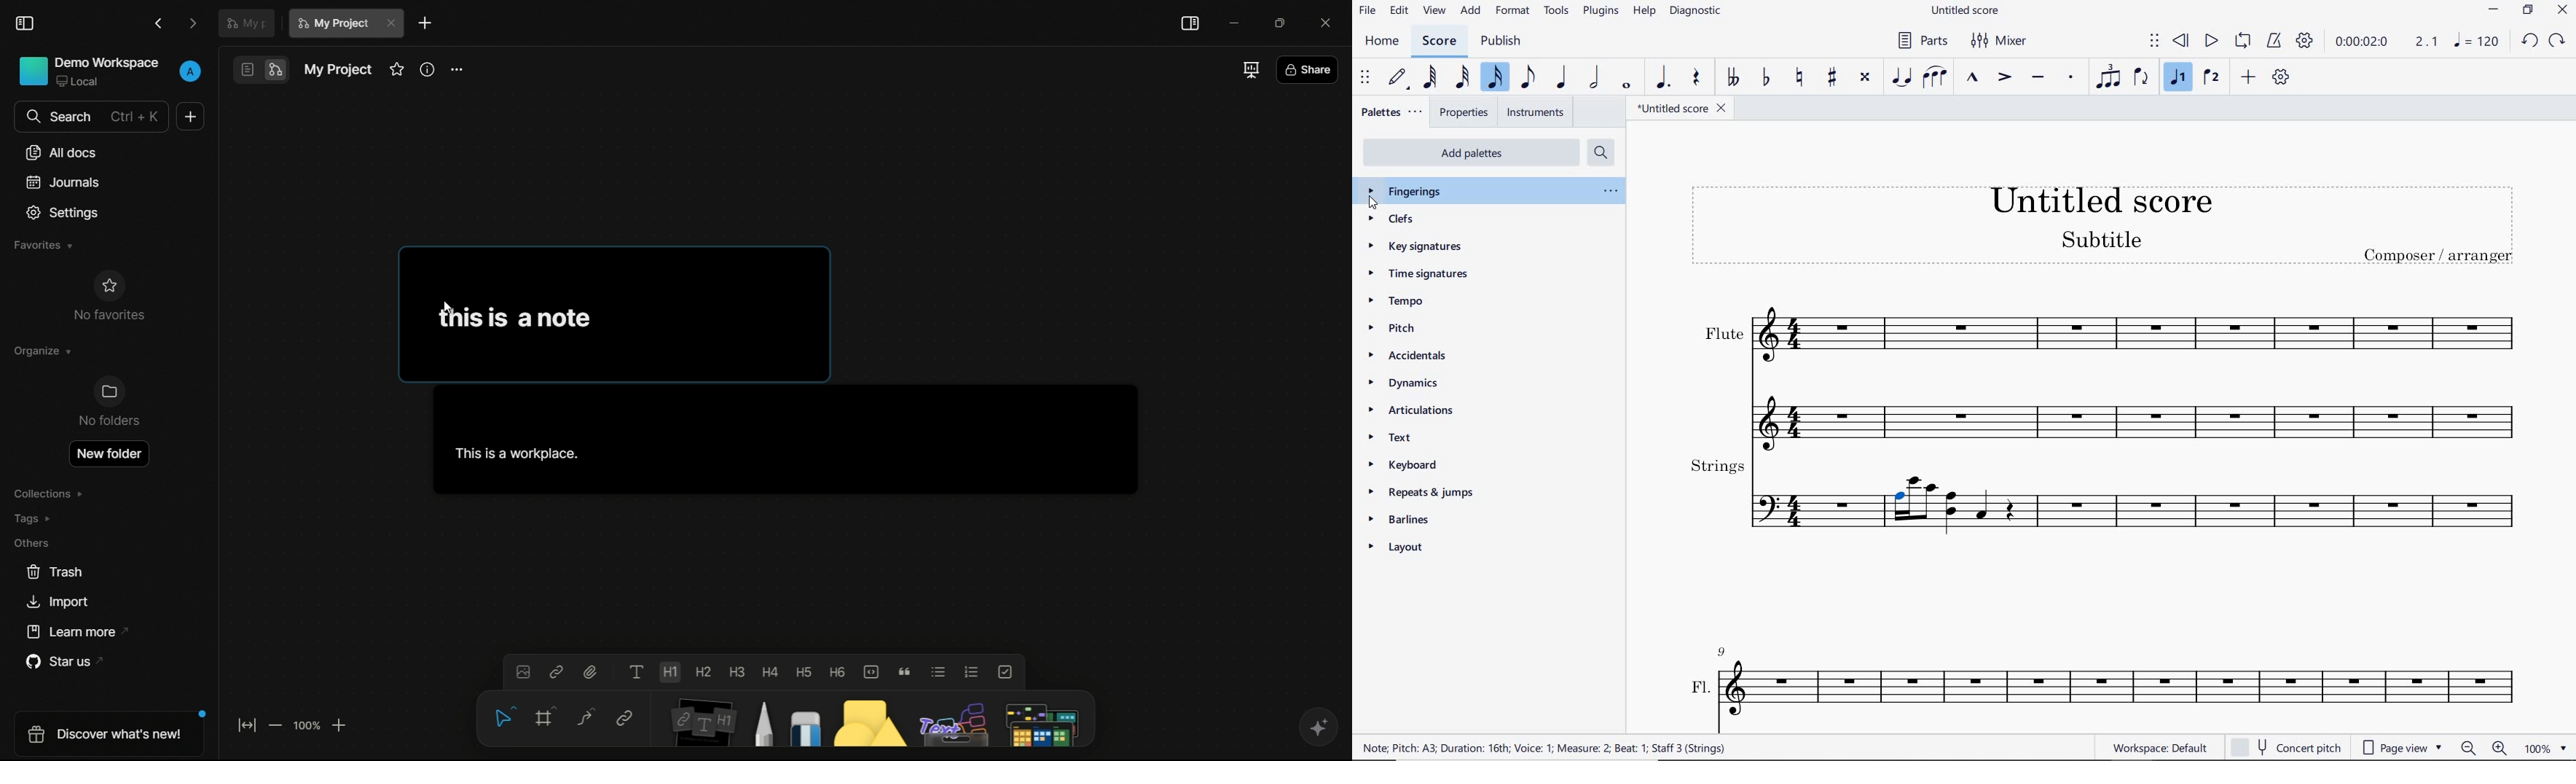 This screenshot has width=2576, height=784. What do you see at coordinates (277, 725) in the screenshot?
I see `zoom out` at bounding box center [277, 725].